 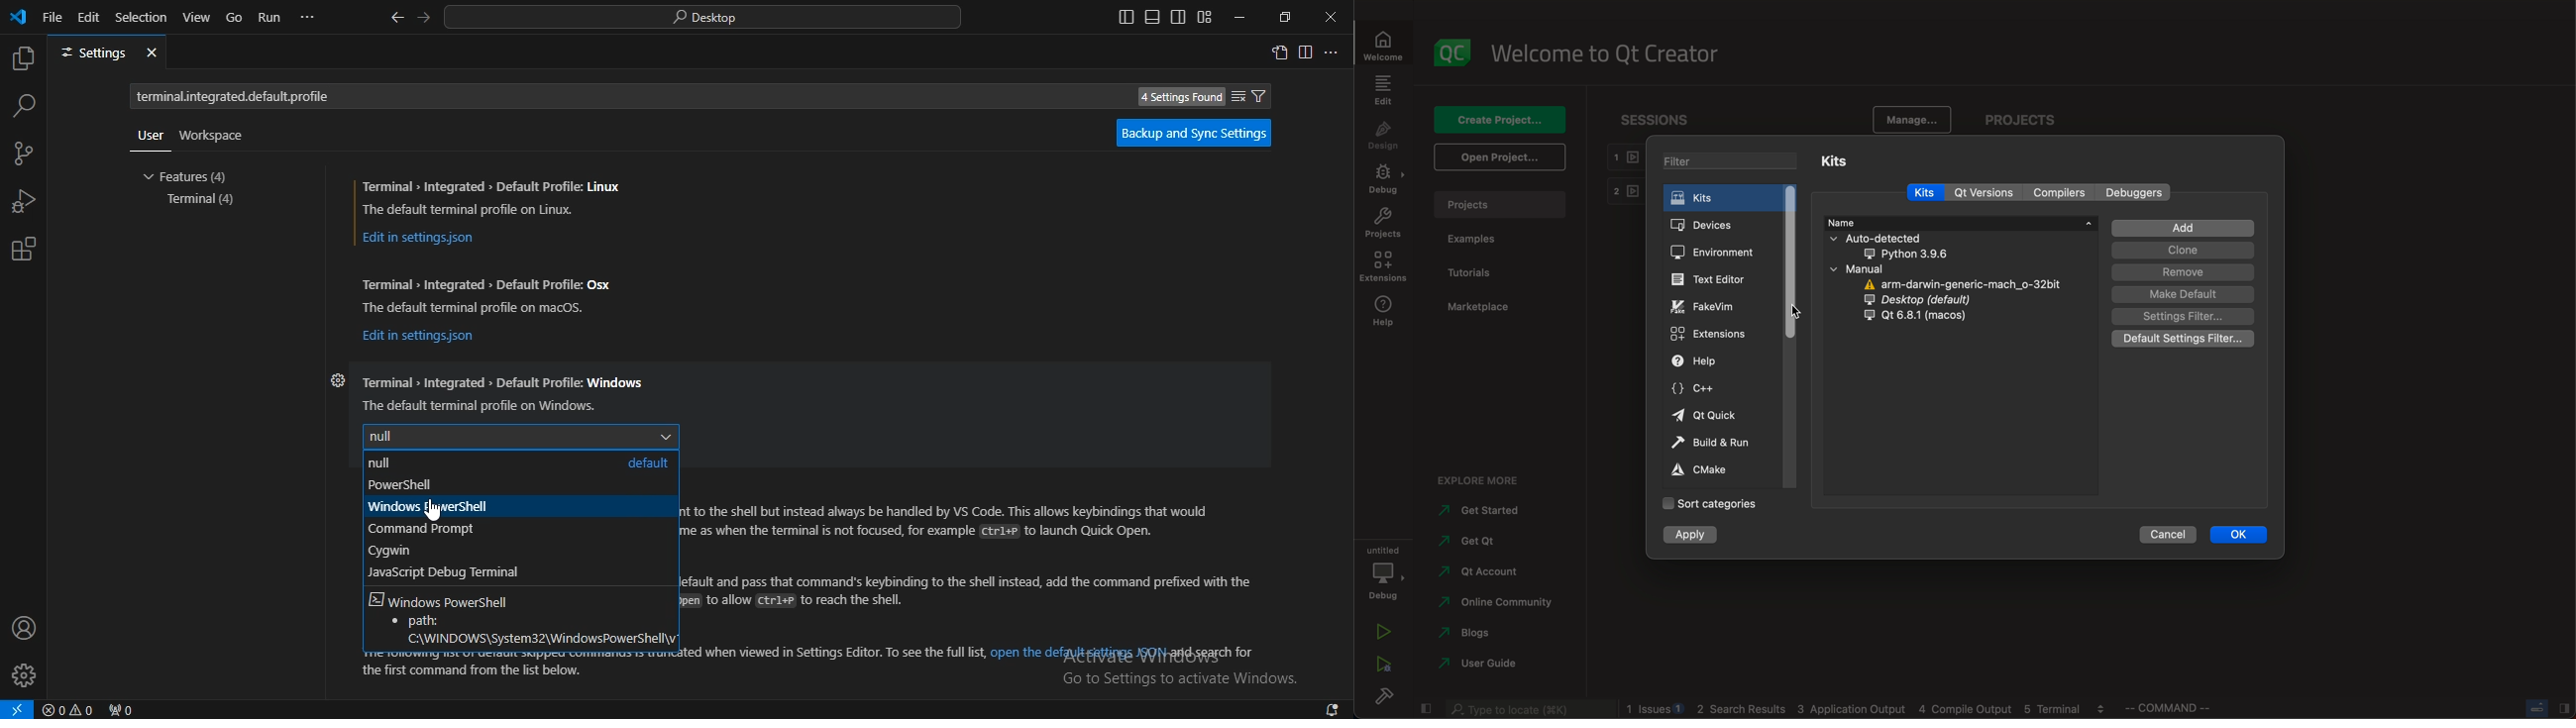 What do you see at coordinates (2183, 295) in the screenshot?
I see `default` at bounding box center [2183, 295].